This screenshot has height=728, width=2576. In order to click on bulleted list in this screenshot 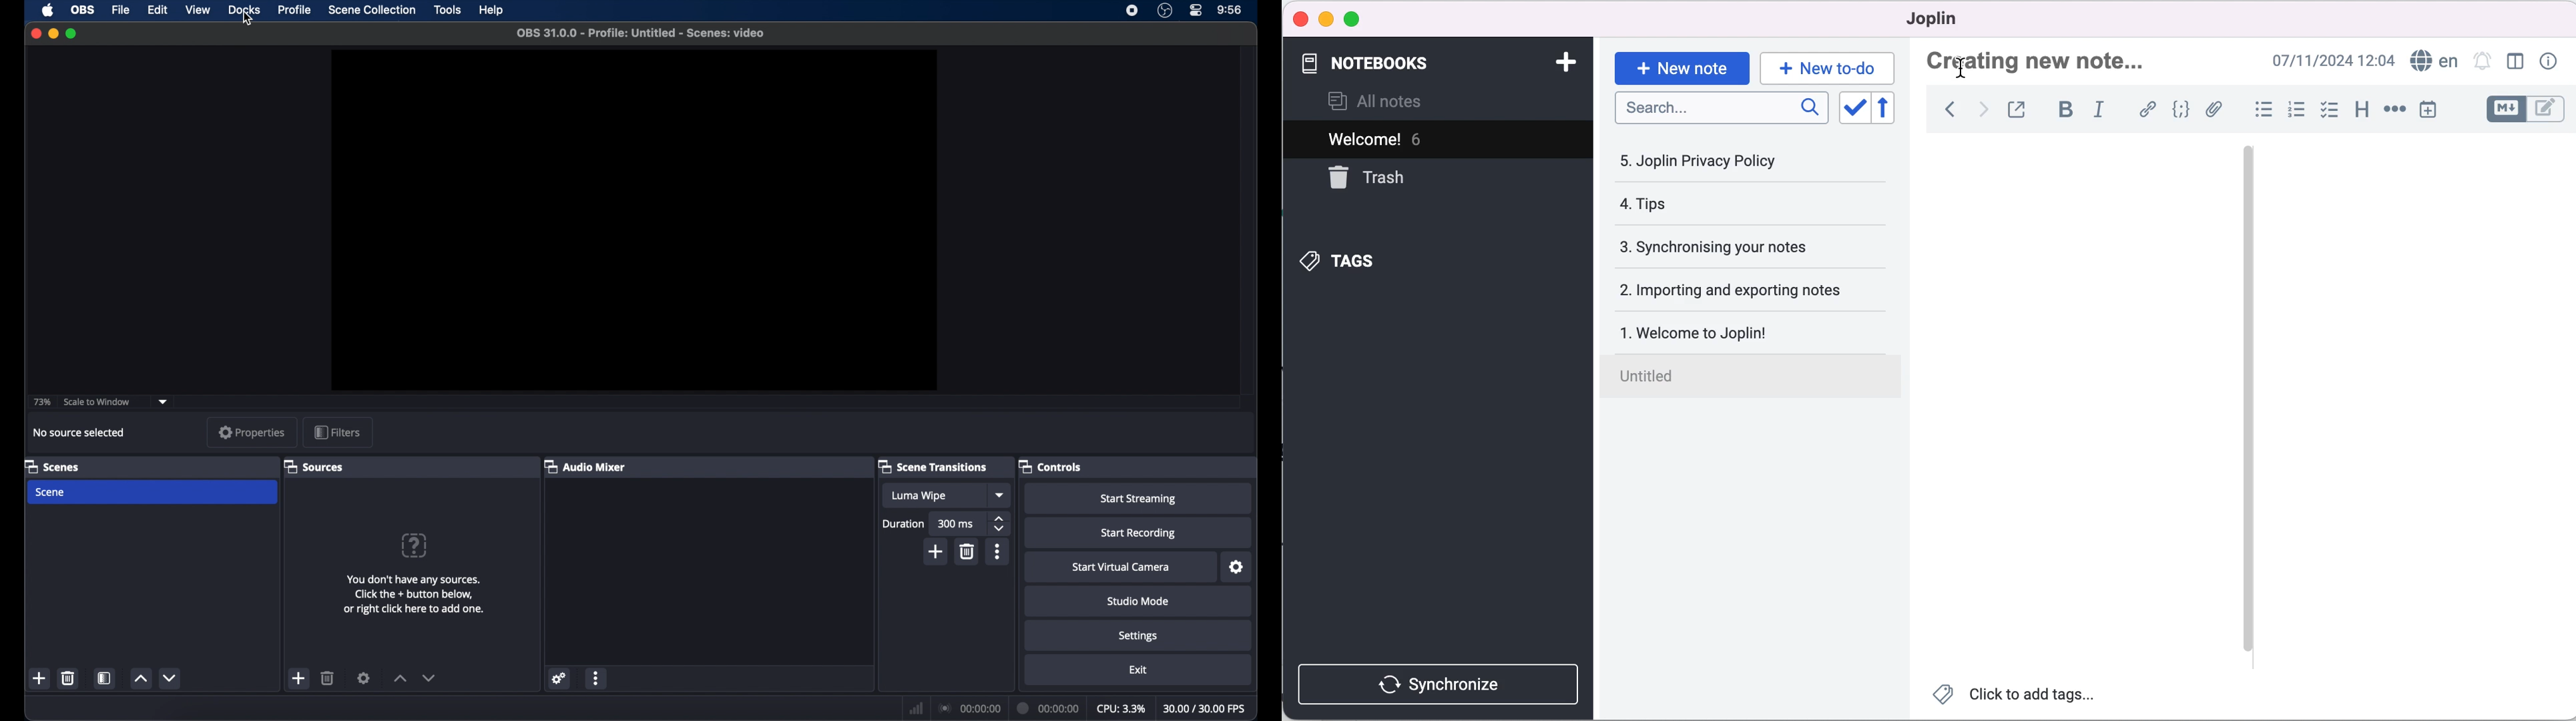, I will do `click(2258, 112)`.